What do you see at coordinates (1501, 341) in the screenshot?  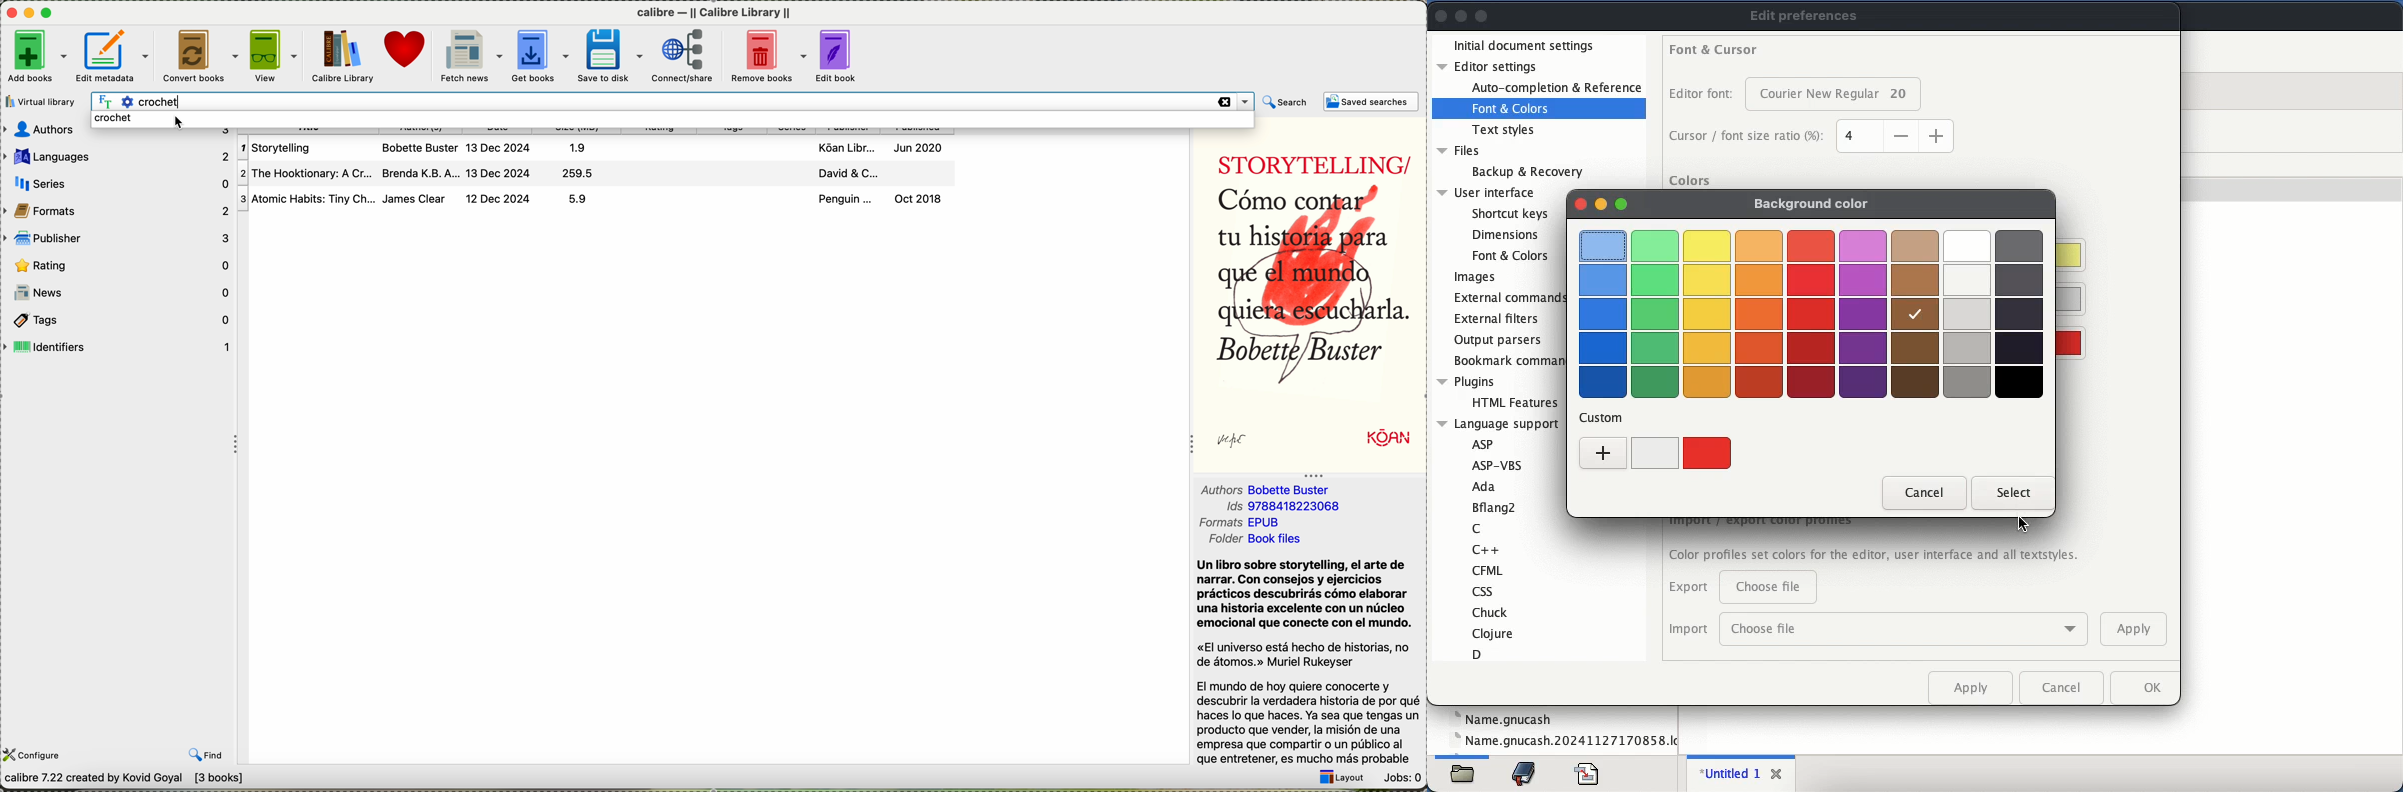 I see `output parsers` at bounding box center [1501, 341].